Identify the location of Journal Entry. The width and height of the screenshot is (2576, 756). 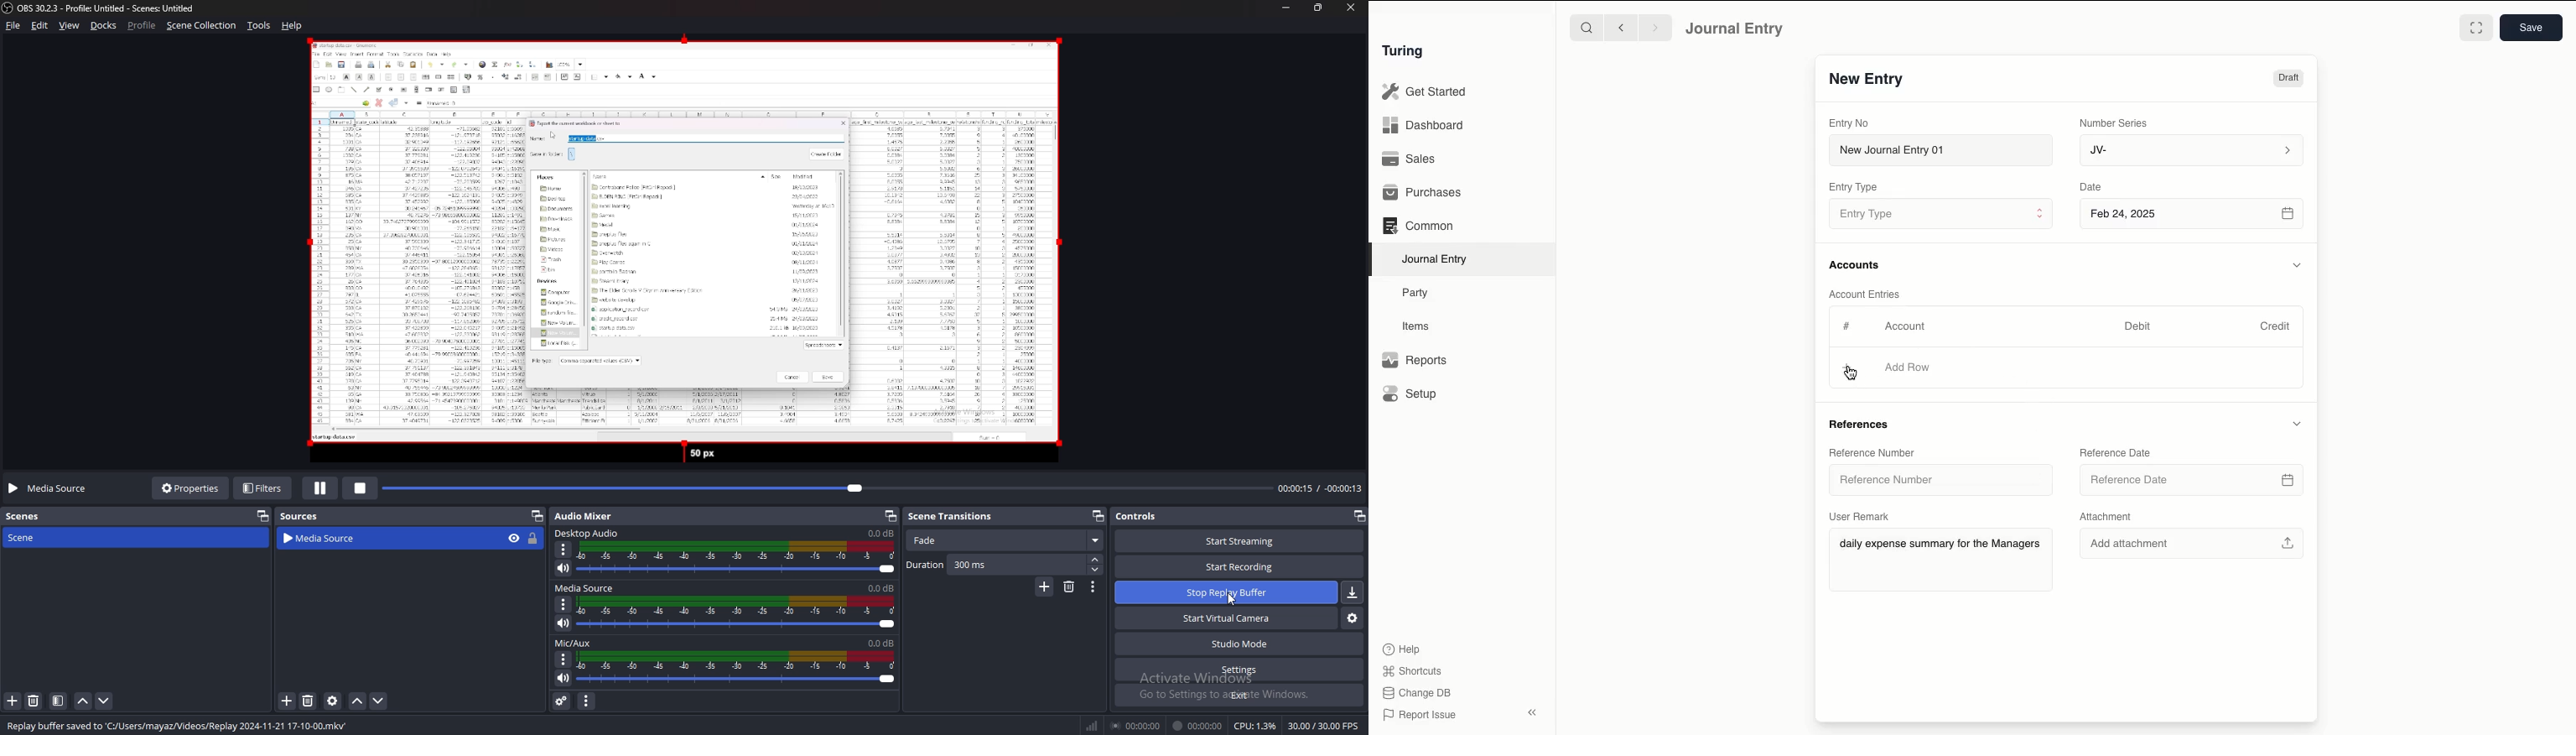
(1436, 260).